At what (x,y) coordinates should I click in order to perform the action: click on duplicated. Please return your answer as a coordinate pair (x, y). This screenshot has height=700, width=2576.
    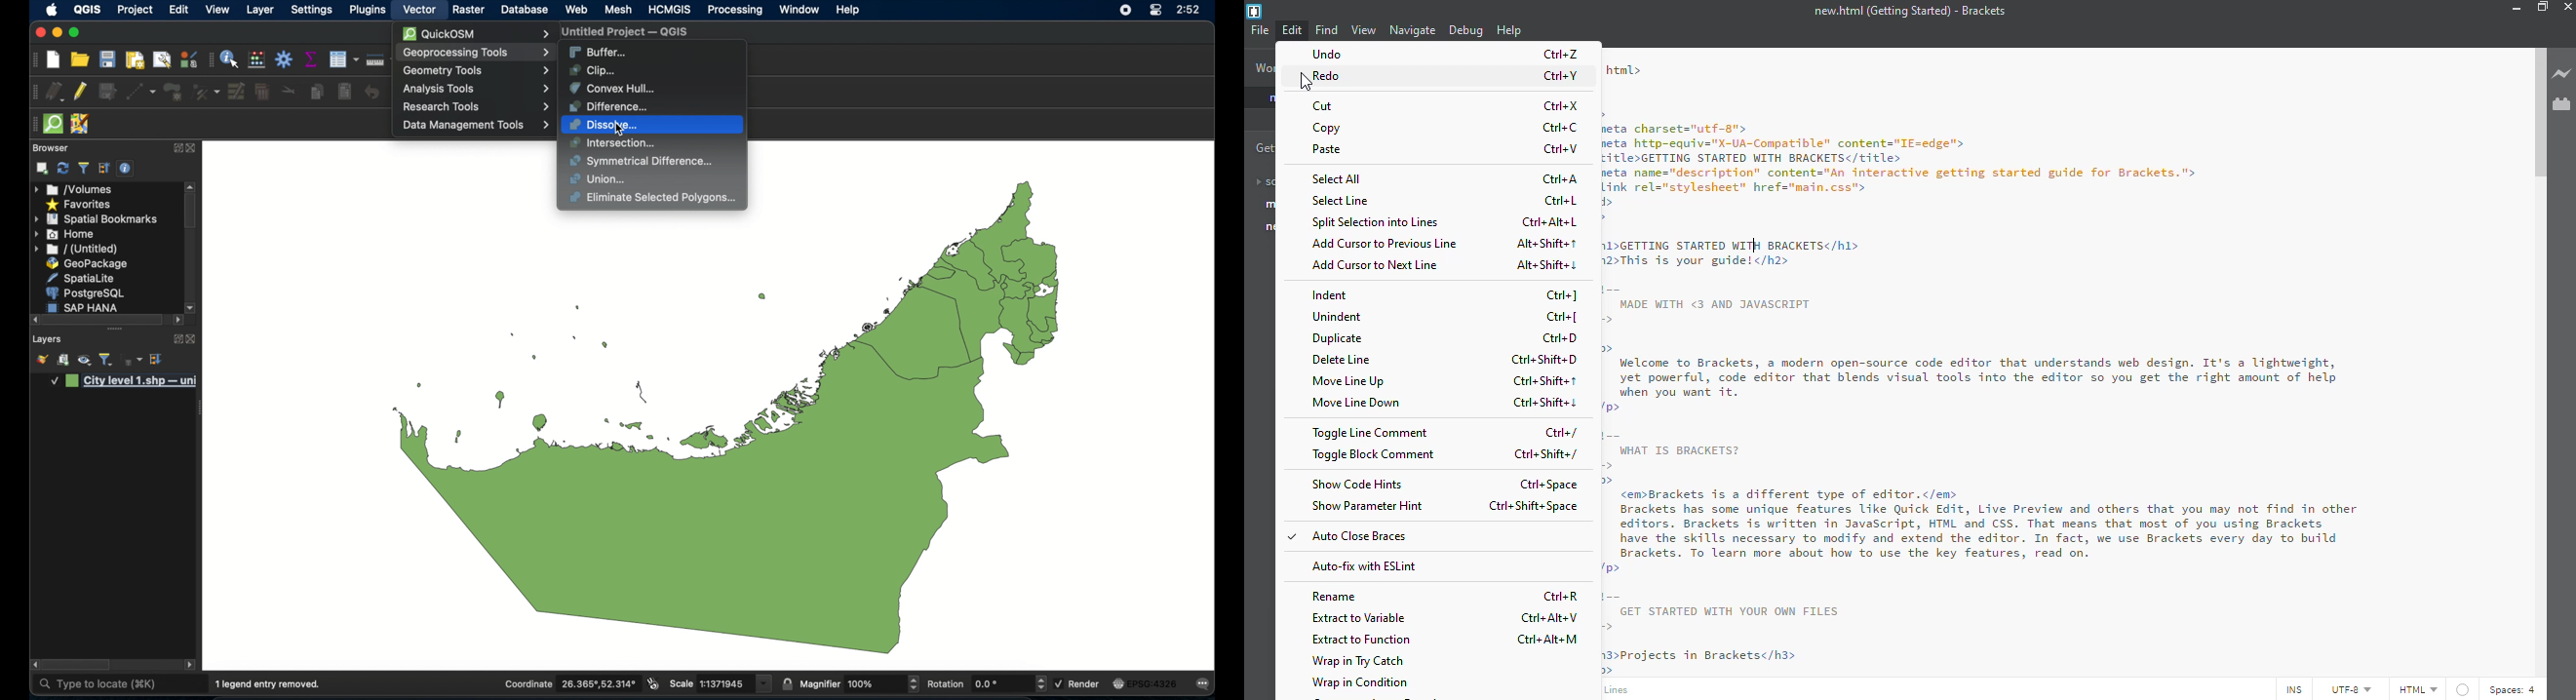
    Looking at the image, I should click on (1341, 339).